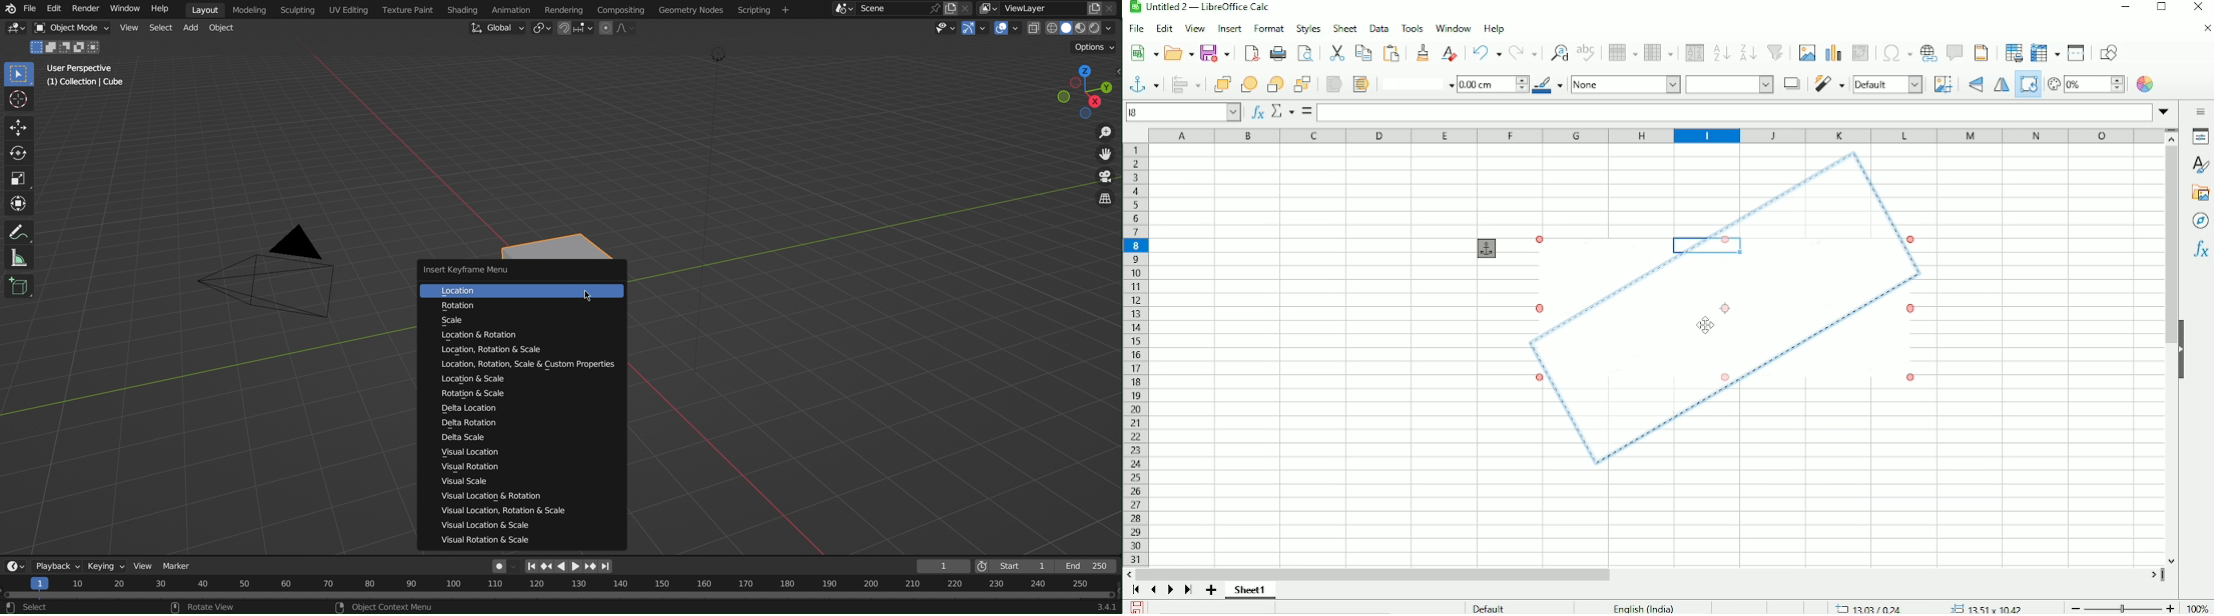  Describe the element at coordinates (1548, 84) in the screenshot. I see `Line color` at that location.